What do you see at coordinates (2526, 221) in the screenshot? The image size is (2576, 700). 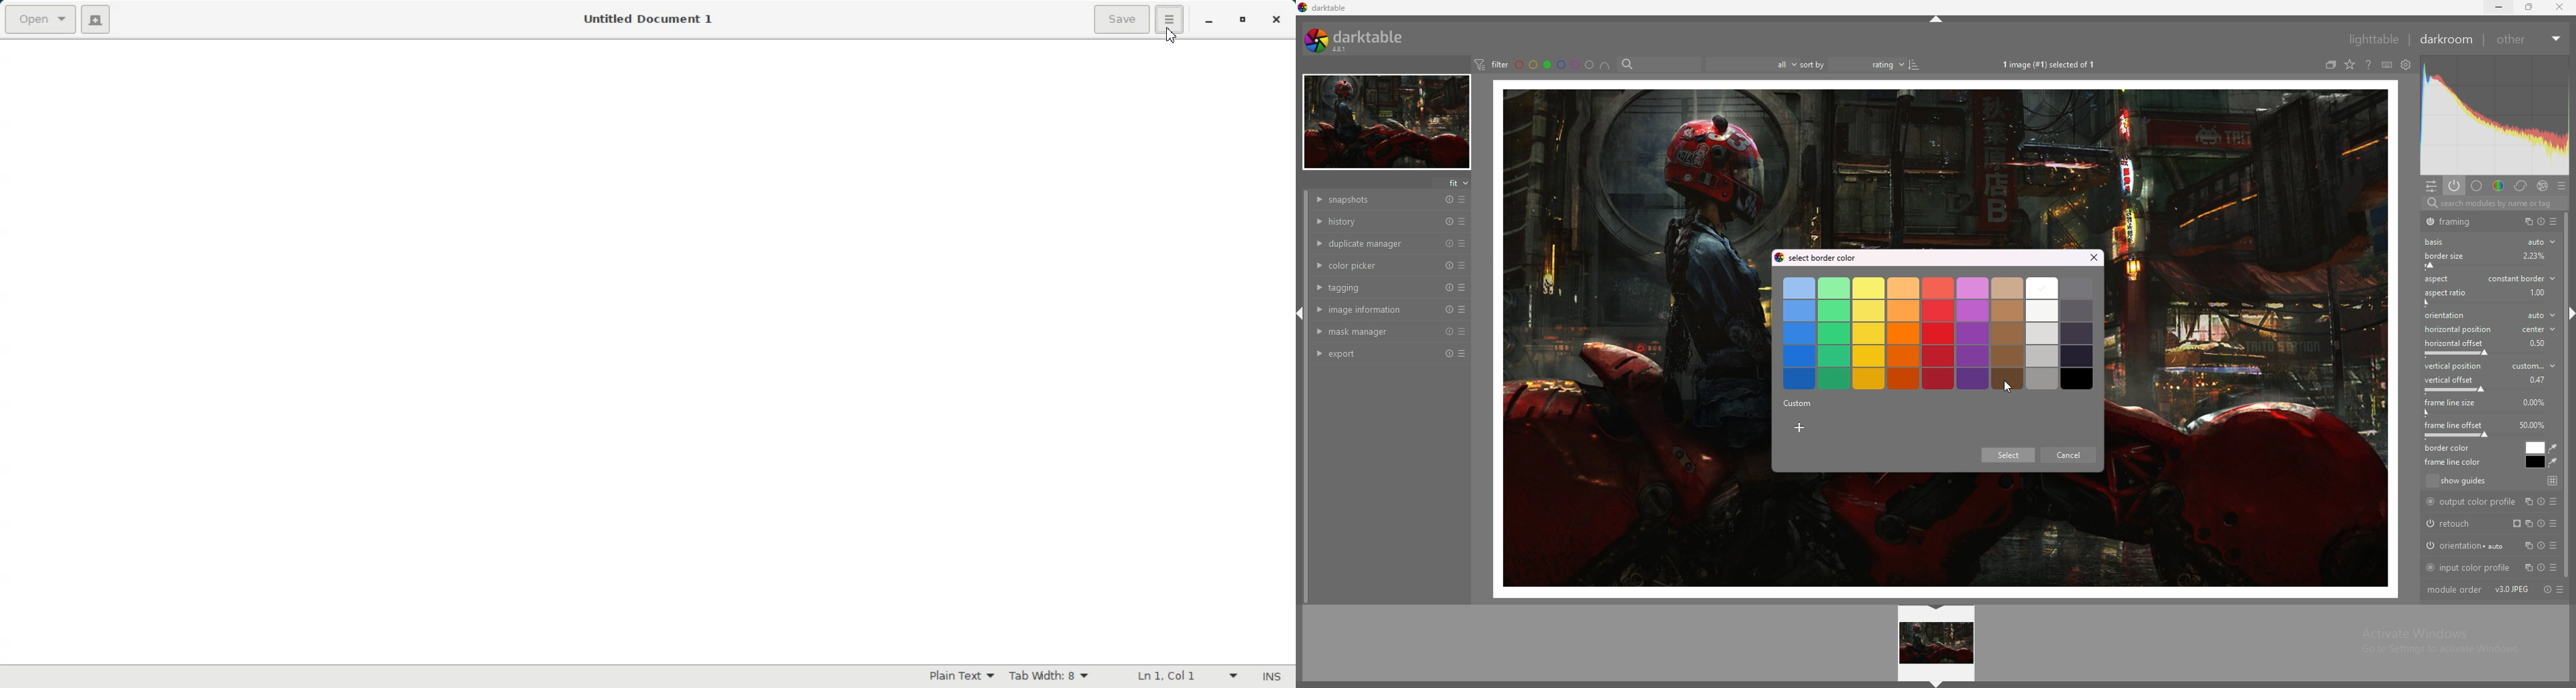 I see `copy` at bounding box center [2526, 221].